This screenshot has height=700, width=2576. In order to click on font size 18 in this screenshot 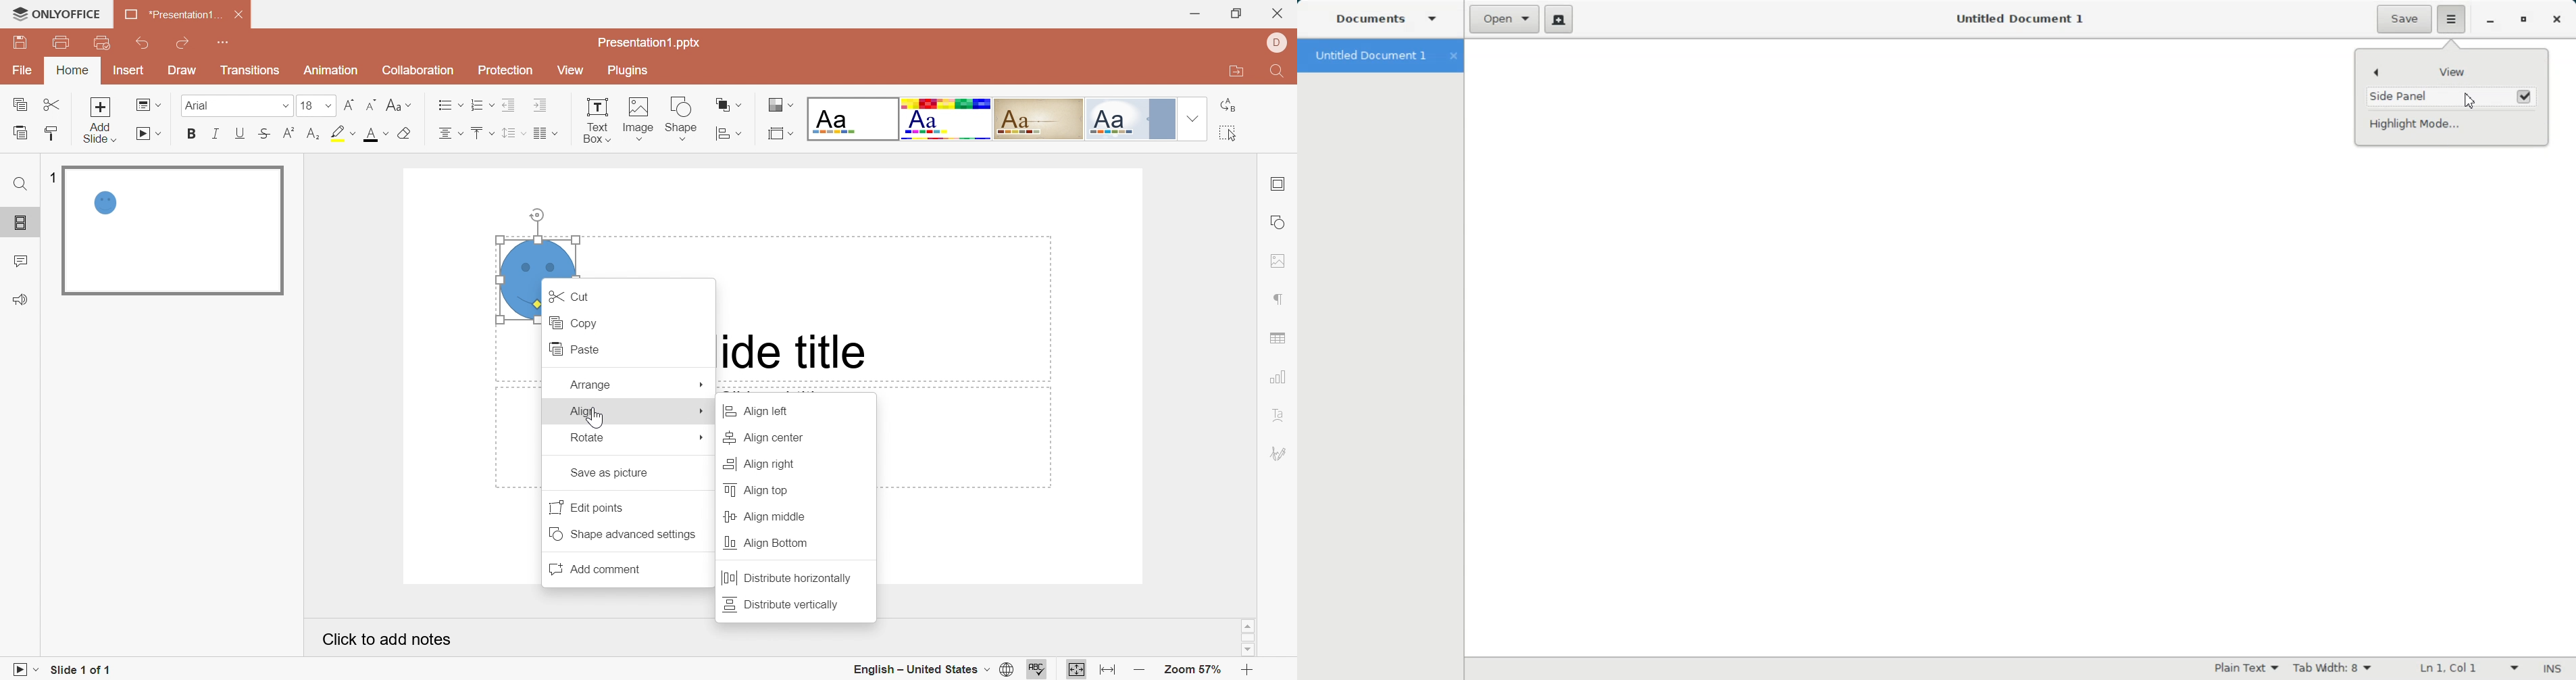, I will do `click(307, 107)`.